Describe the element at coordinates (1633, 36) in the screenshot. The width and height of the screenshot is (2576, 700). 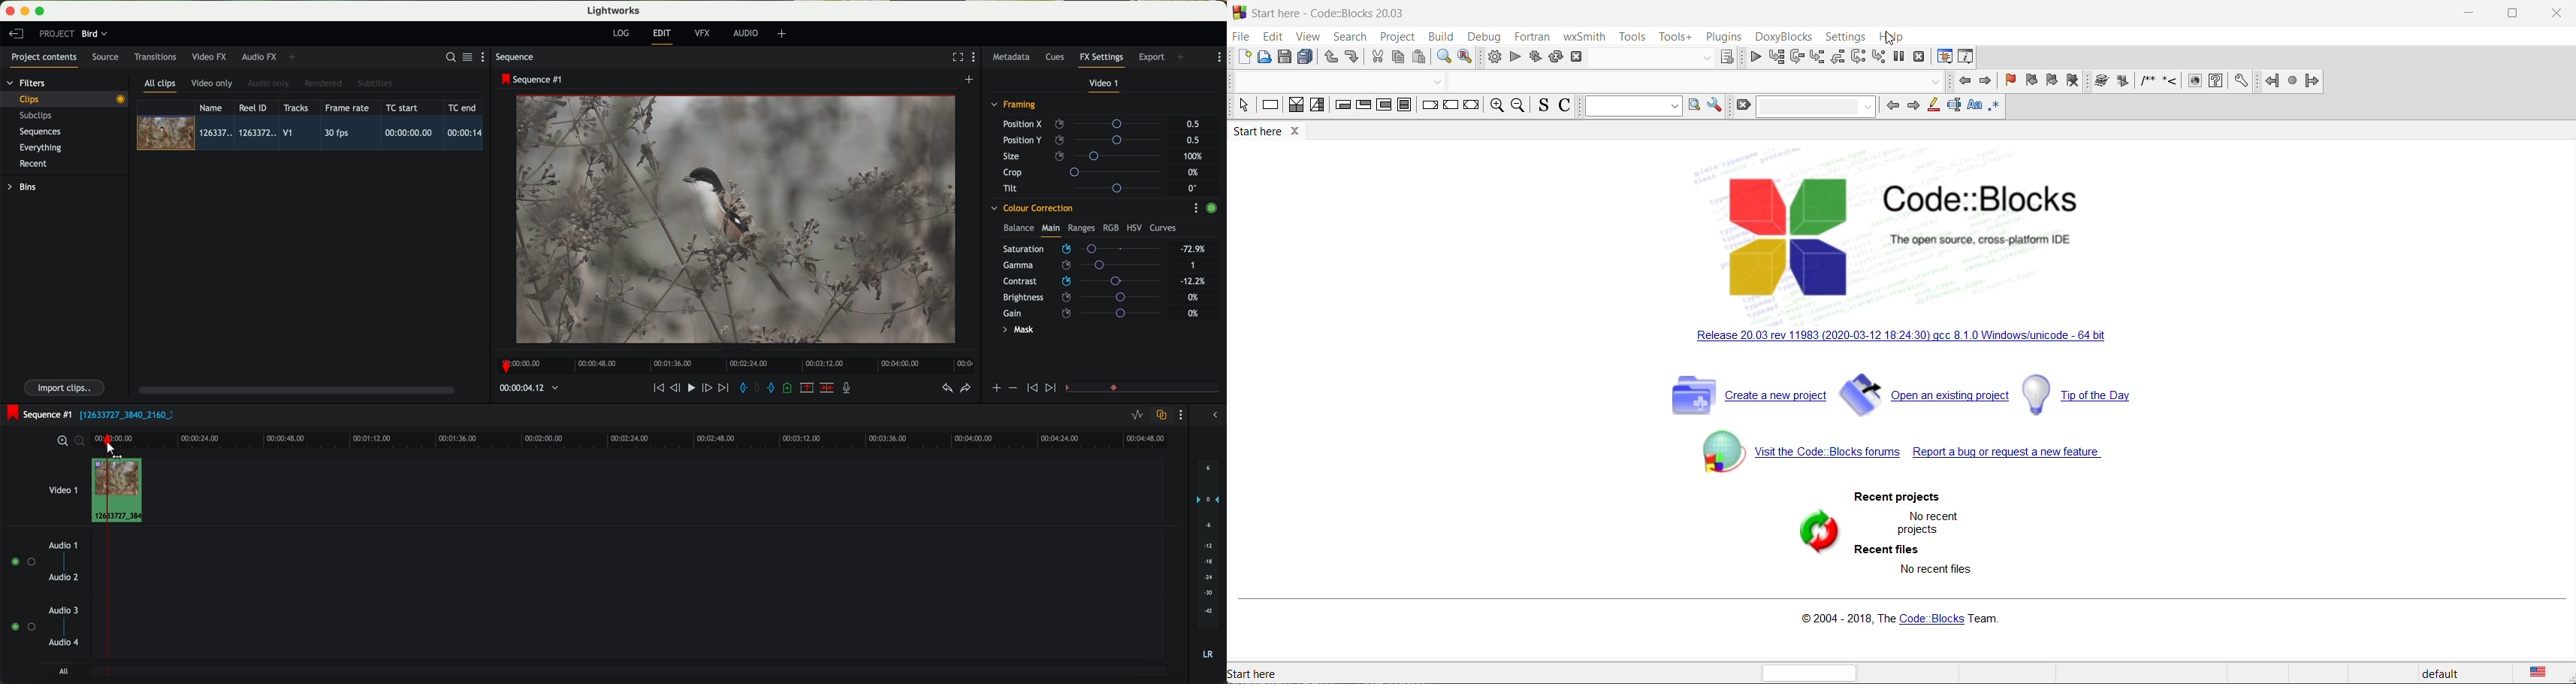
I see `tools` at that location.